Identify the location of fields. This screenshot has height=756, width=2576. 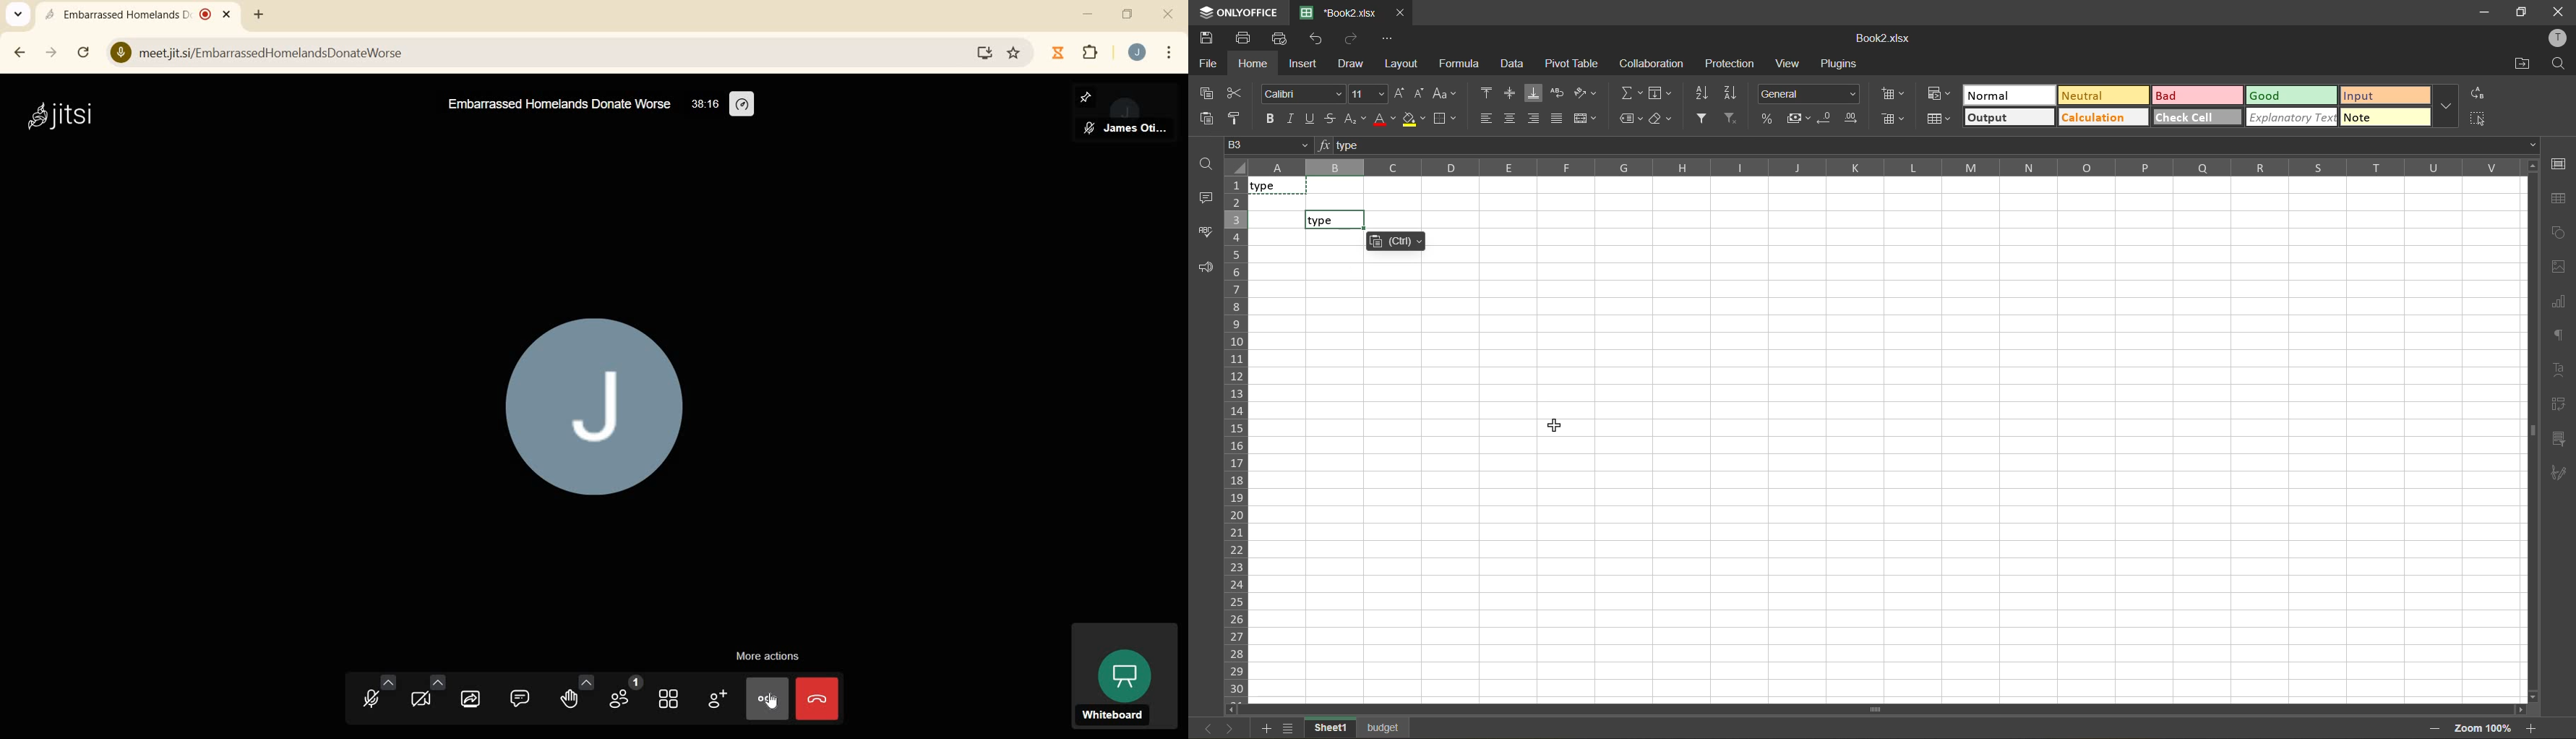
(1661, 93).